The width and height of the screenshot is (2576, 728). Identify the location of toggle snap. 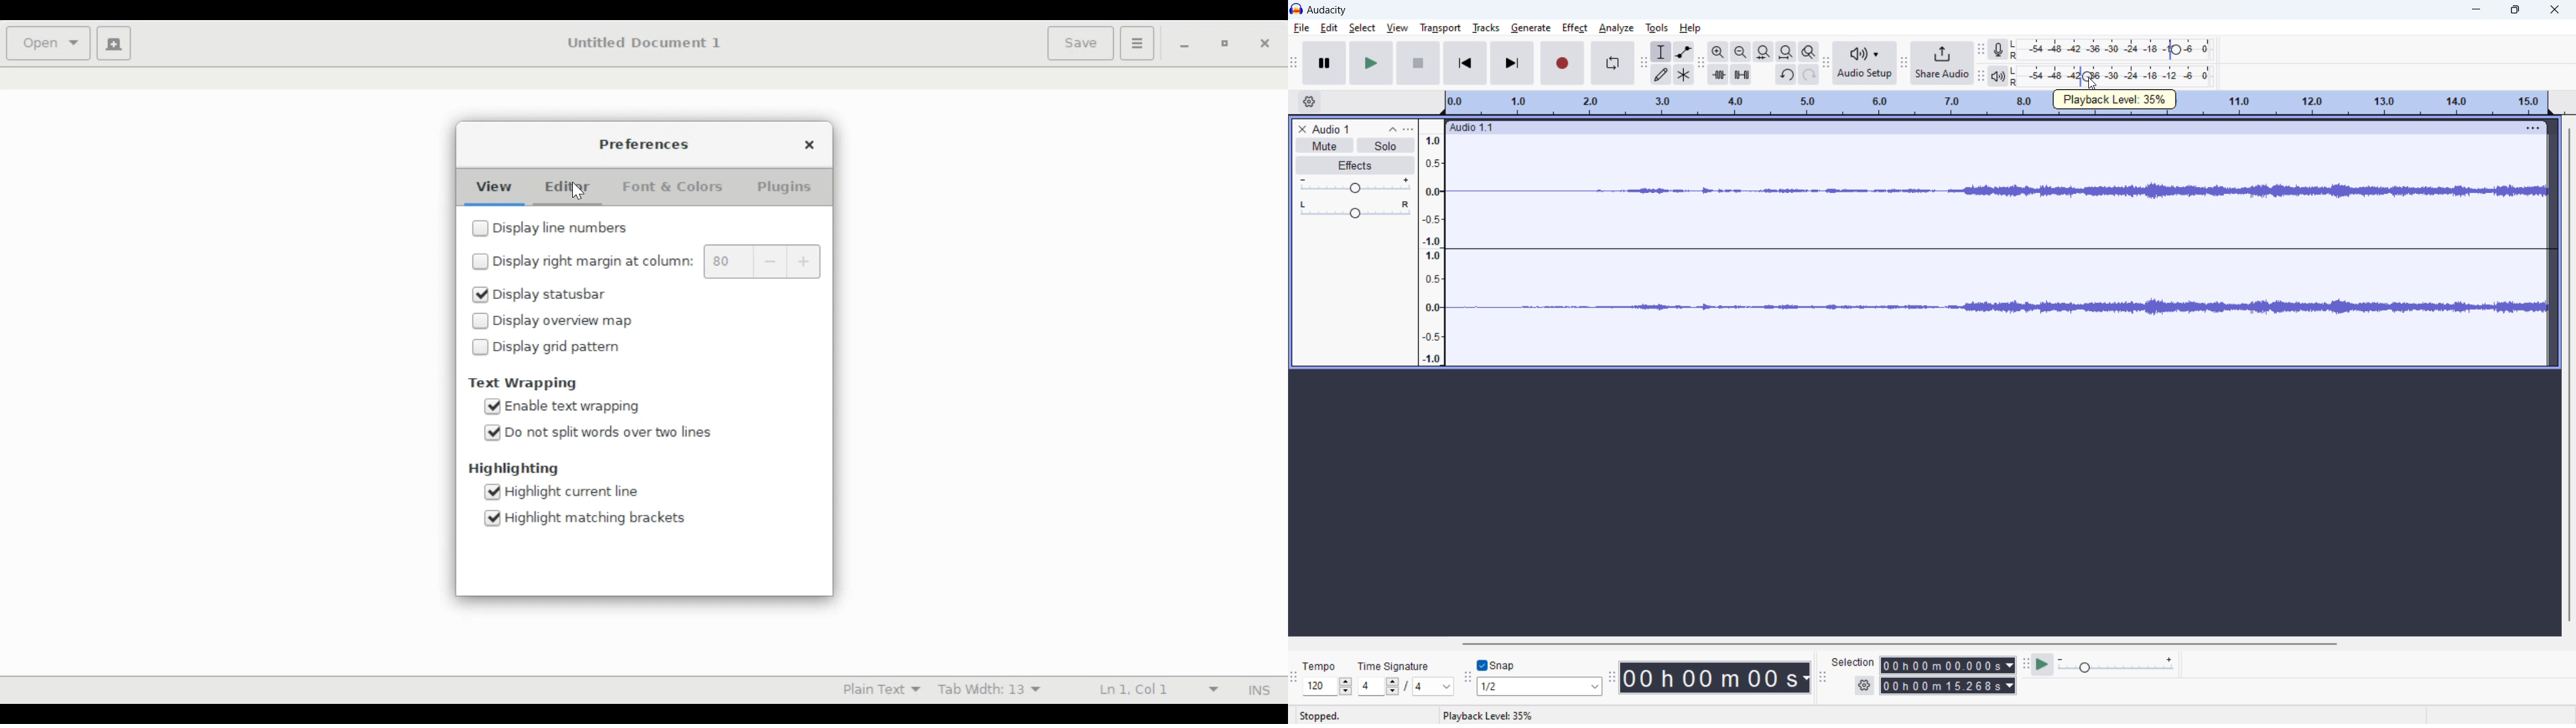
(1497, 666).